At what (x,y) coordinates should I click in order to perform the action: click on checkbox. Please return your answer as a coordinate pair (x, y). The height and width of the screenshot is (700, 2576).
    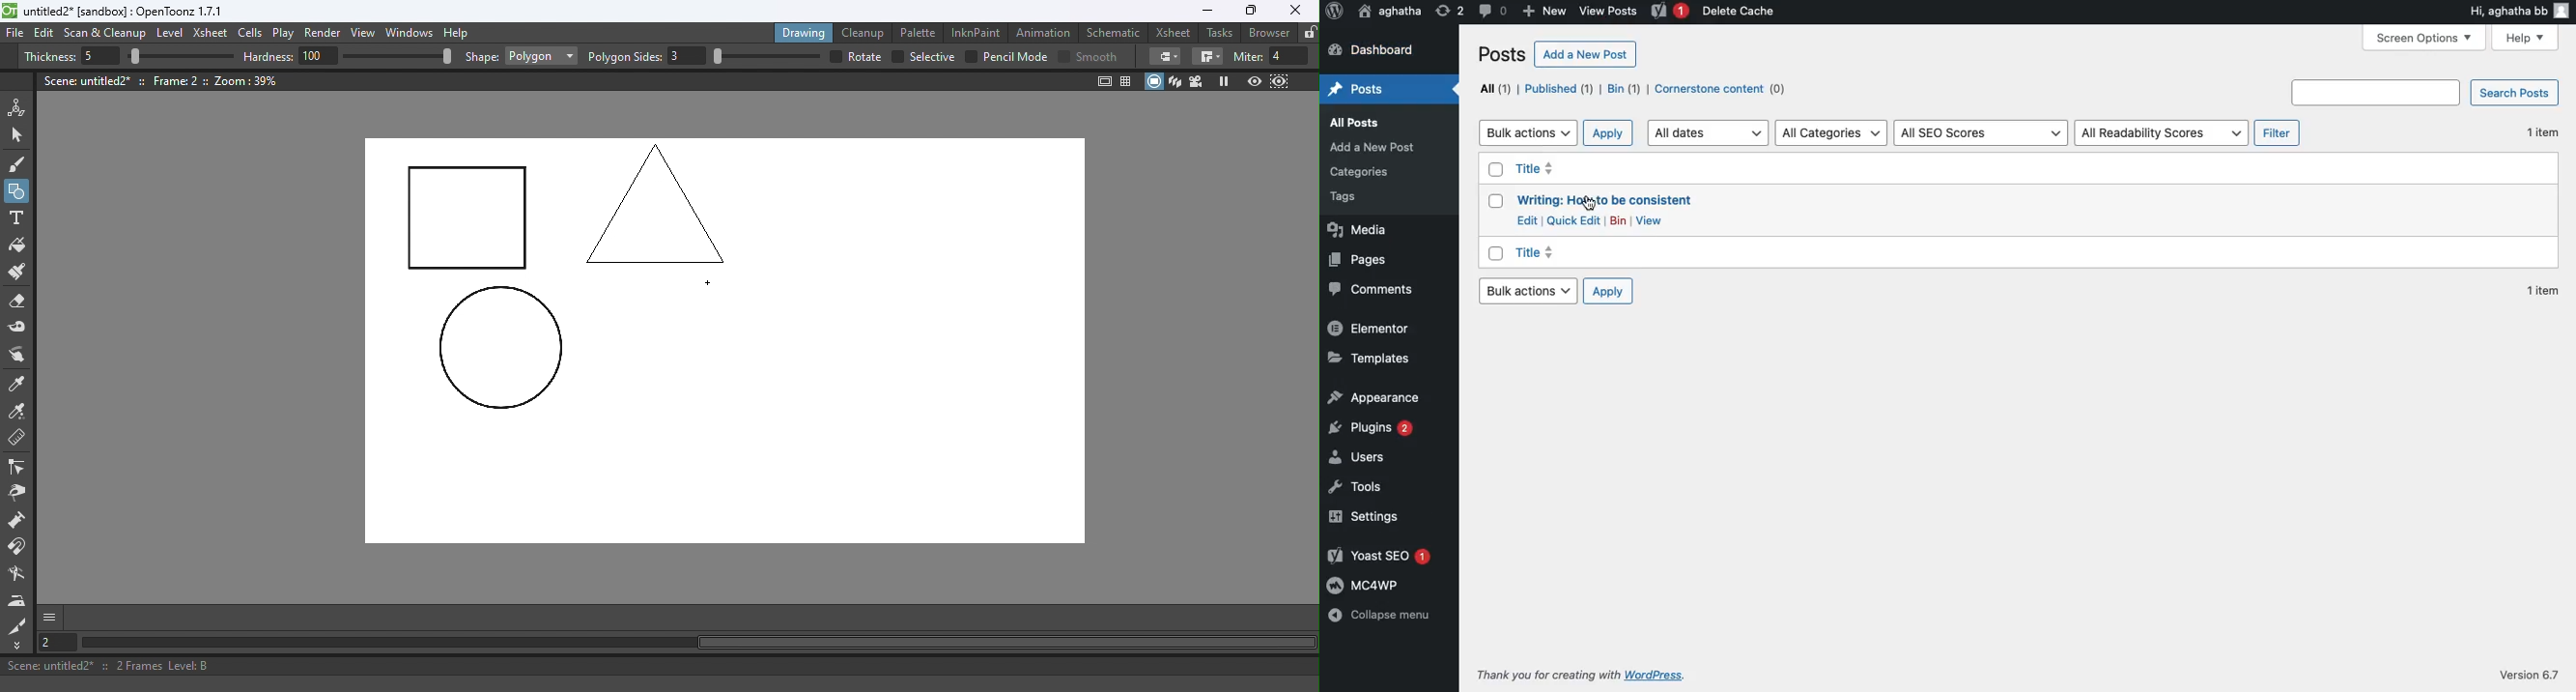
    Looking at the image, I should click on (971, 56).